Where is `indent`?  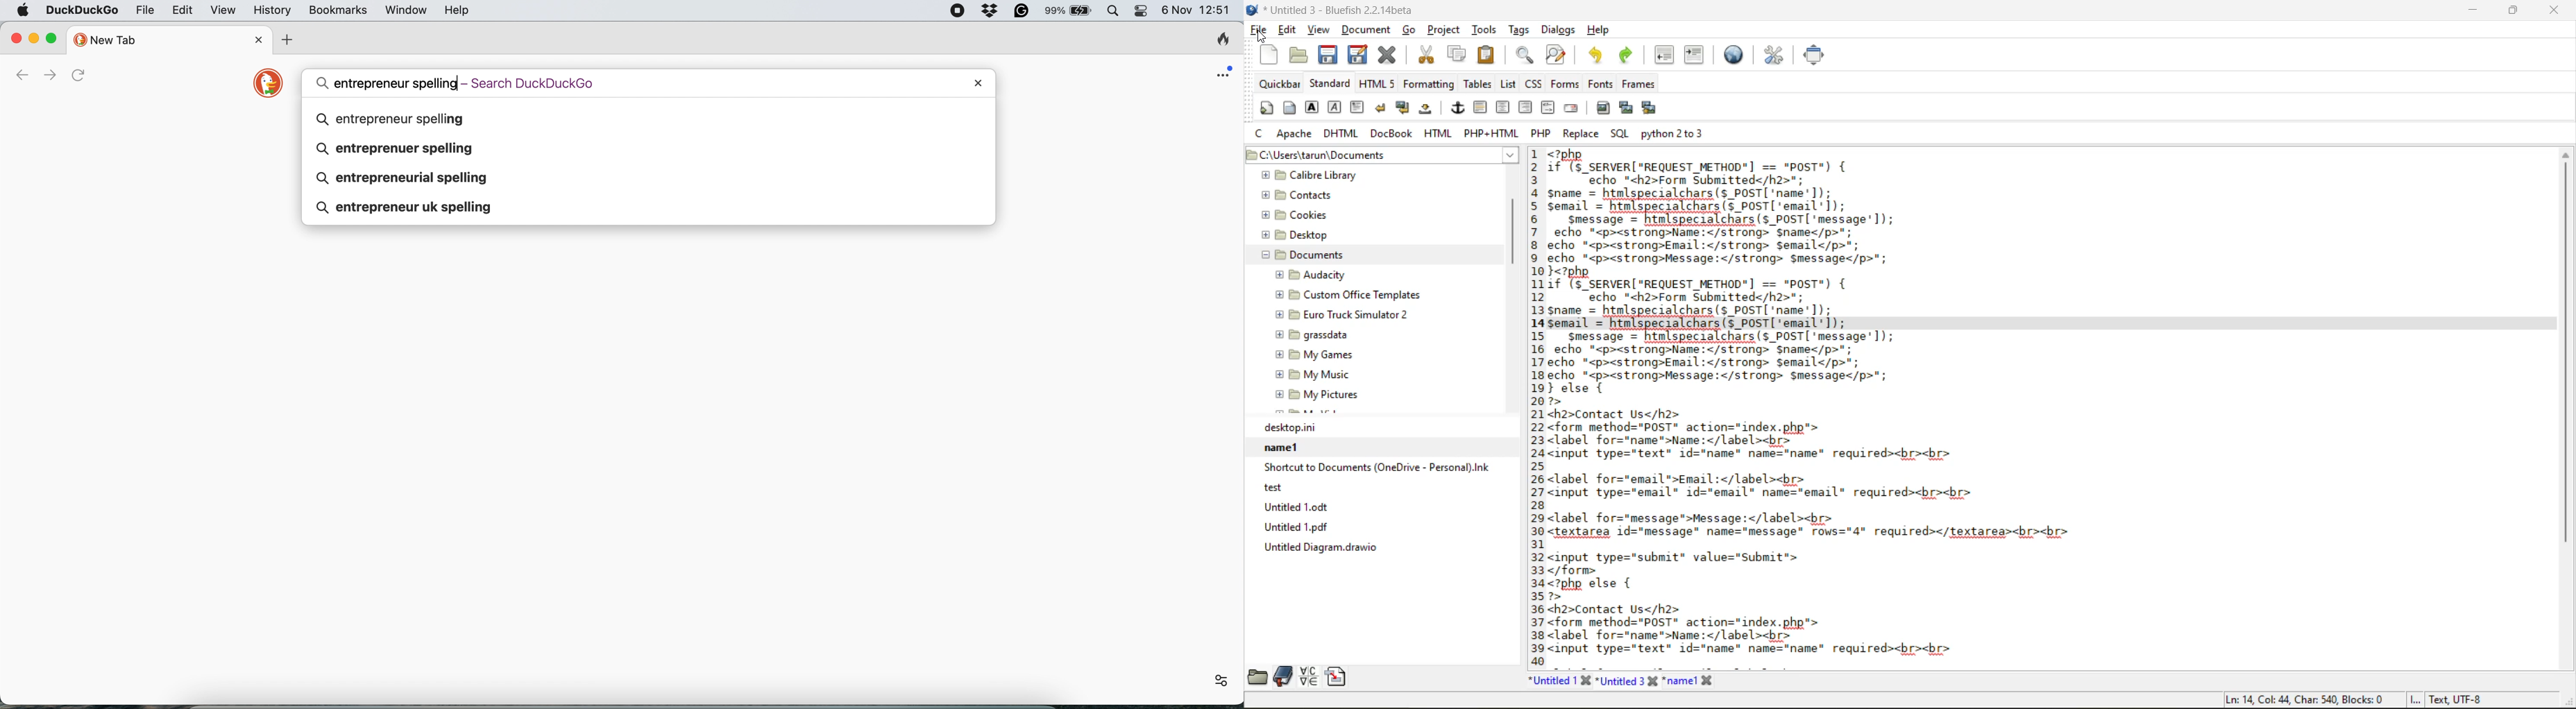
indent is located at coordinates (1693, 55).